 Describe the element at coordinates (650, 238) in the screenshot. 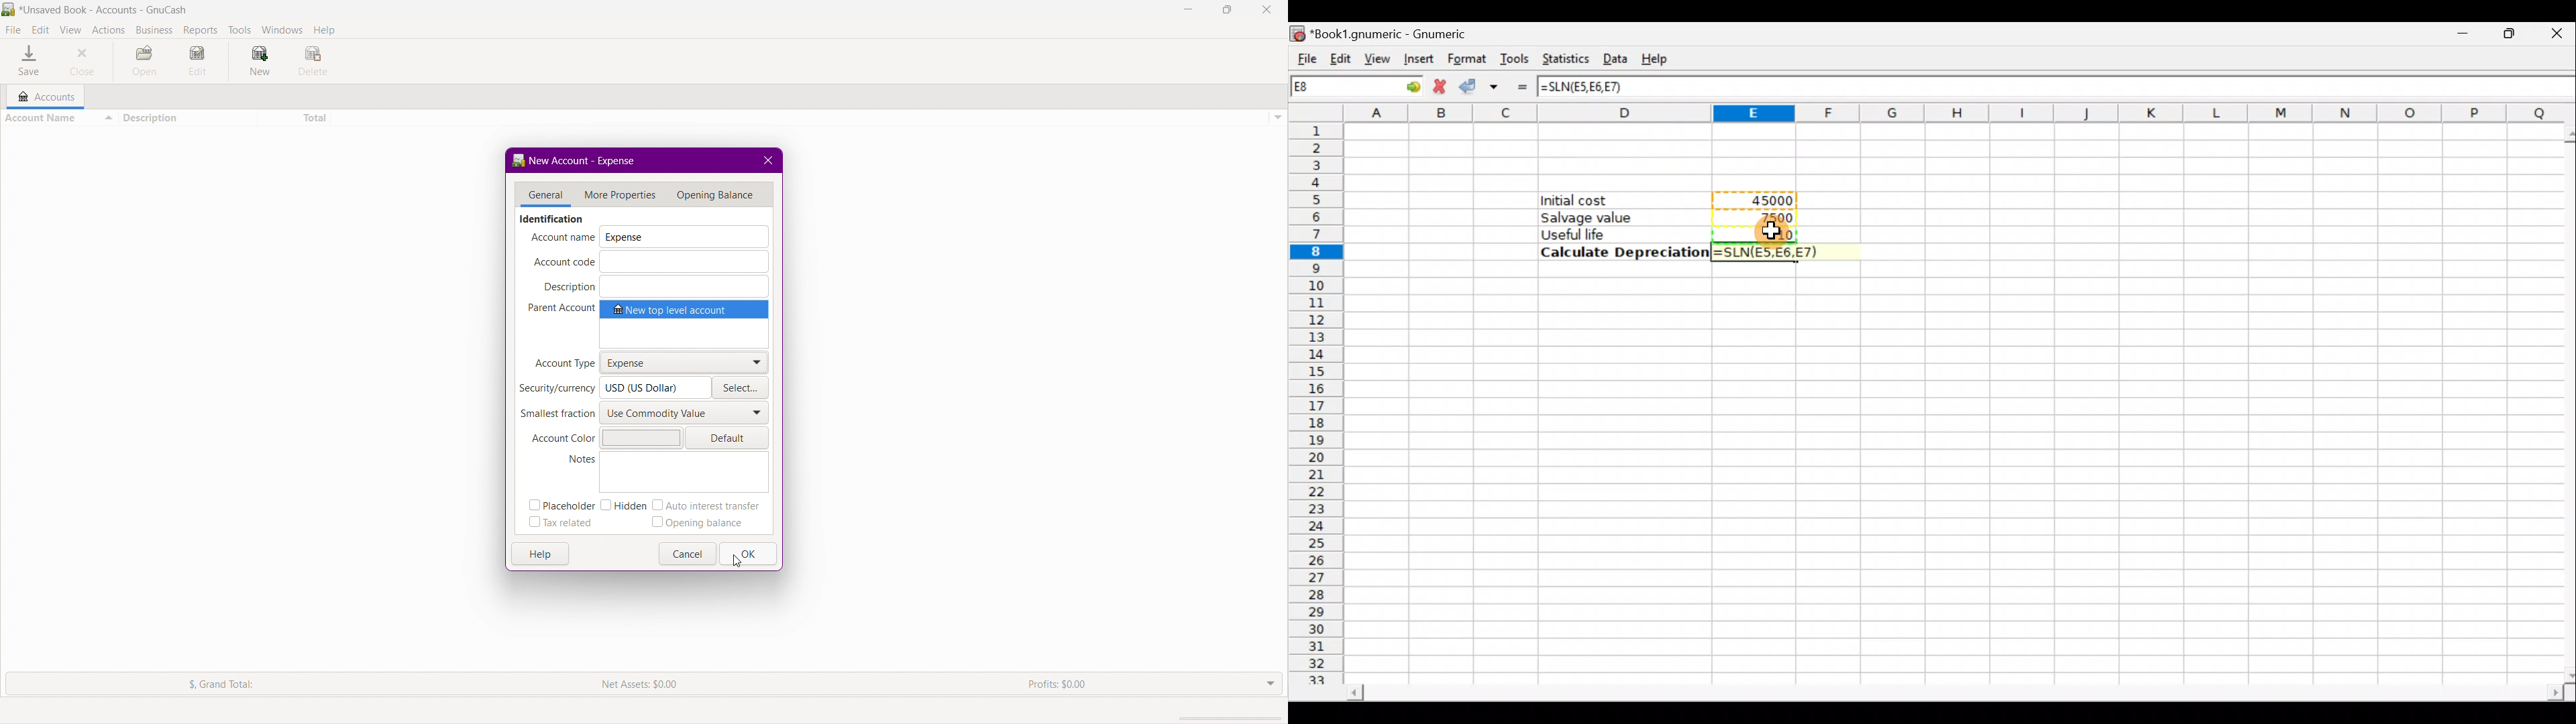

I see `Account Name` at that location.